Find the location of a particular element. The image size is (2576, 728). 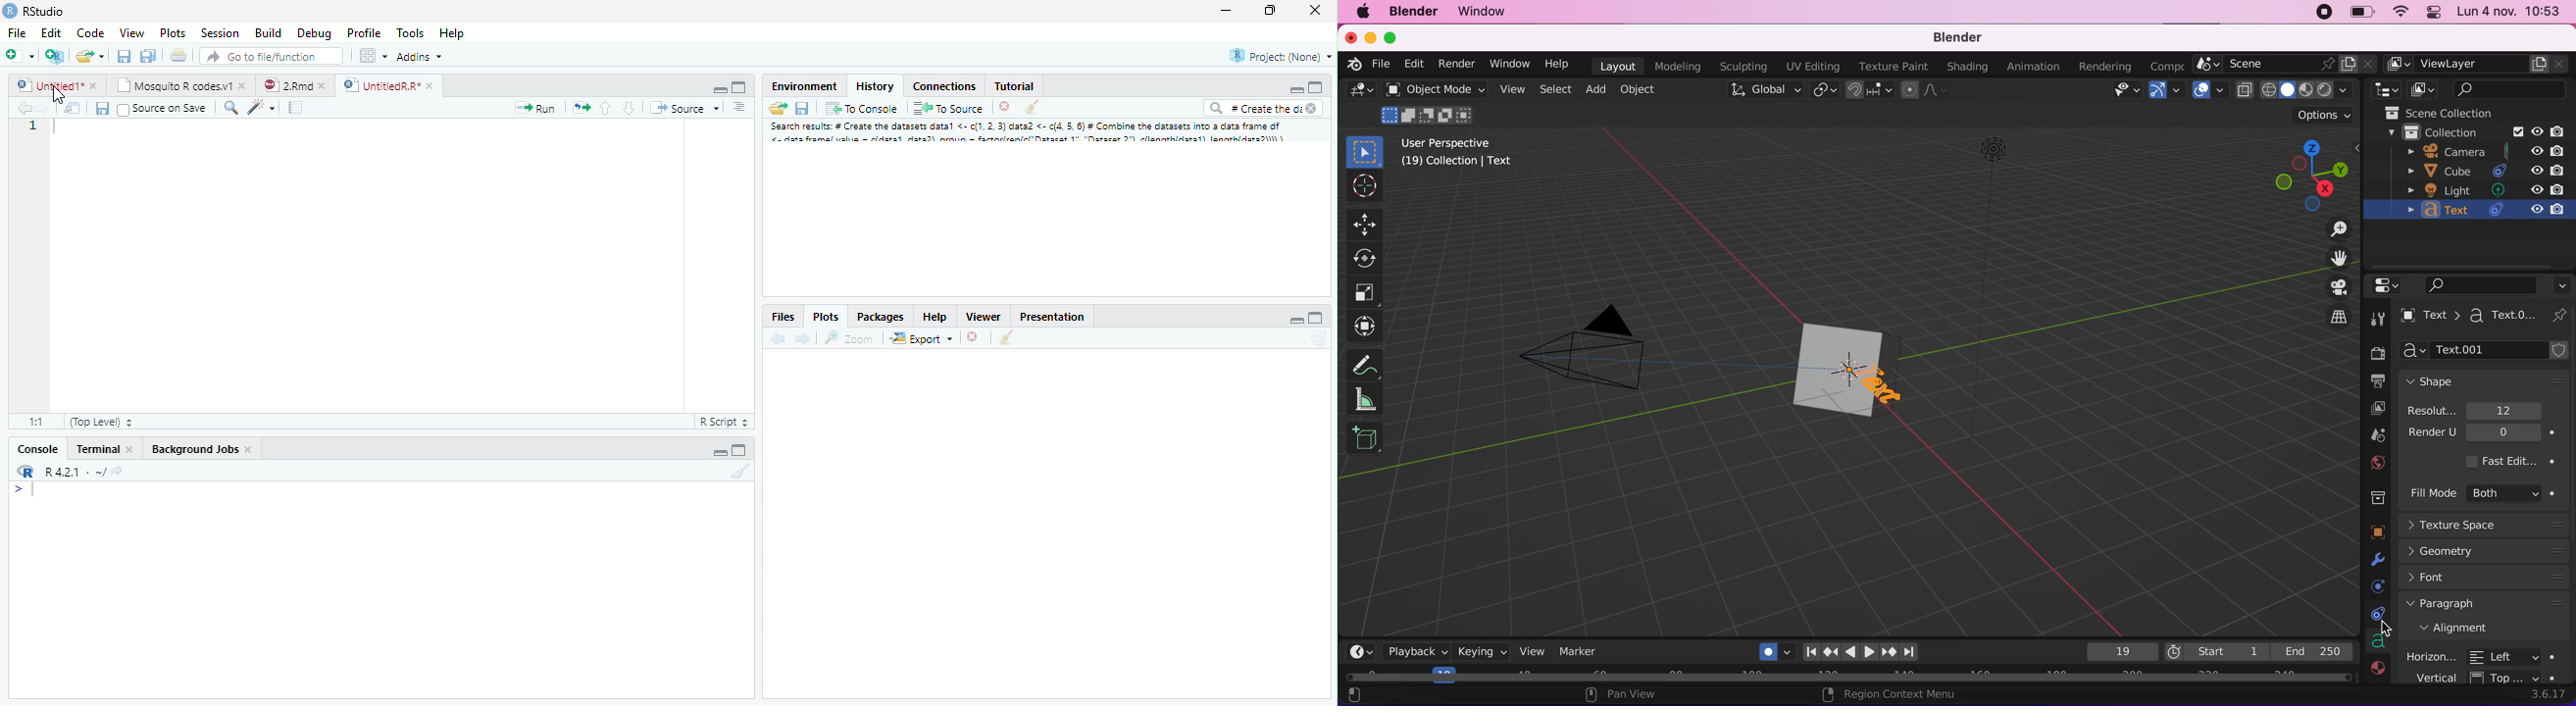

back is located at coordinates (779, 340).